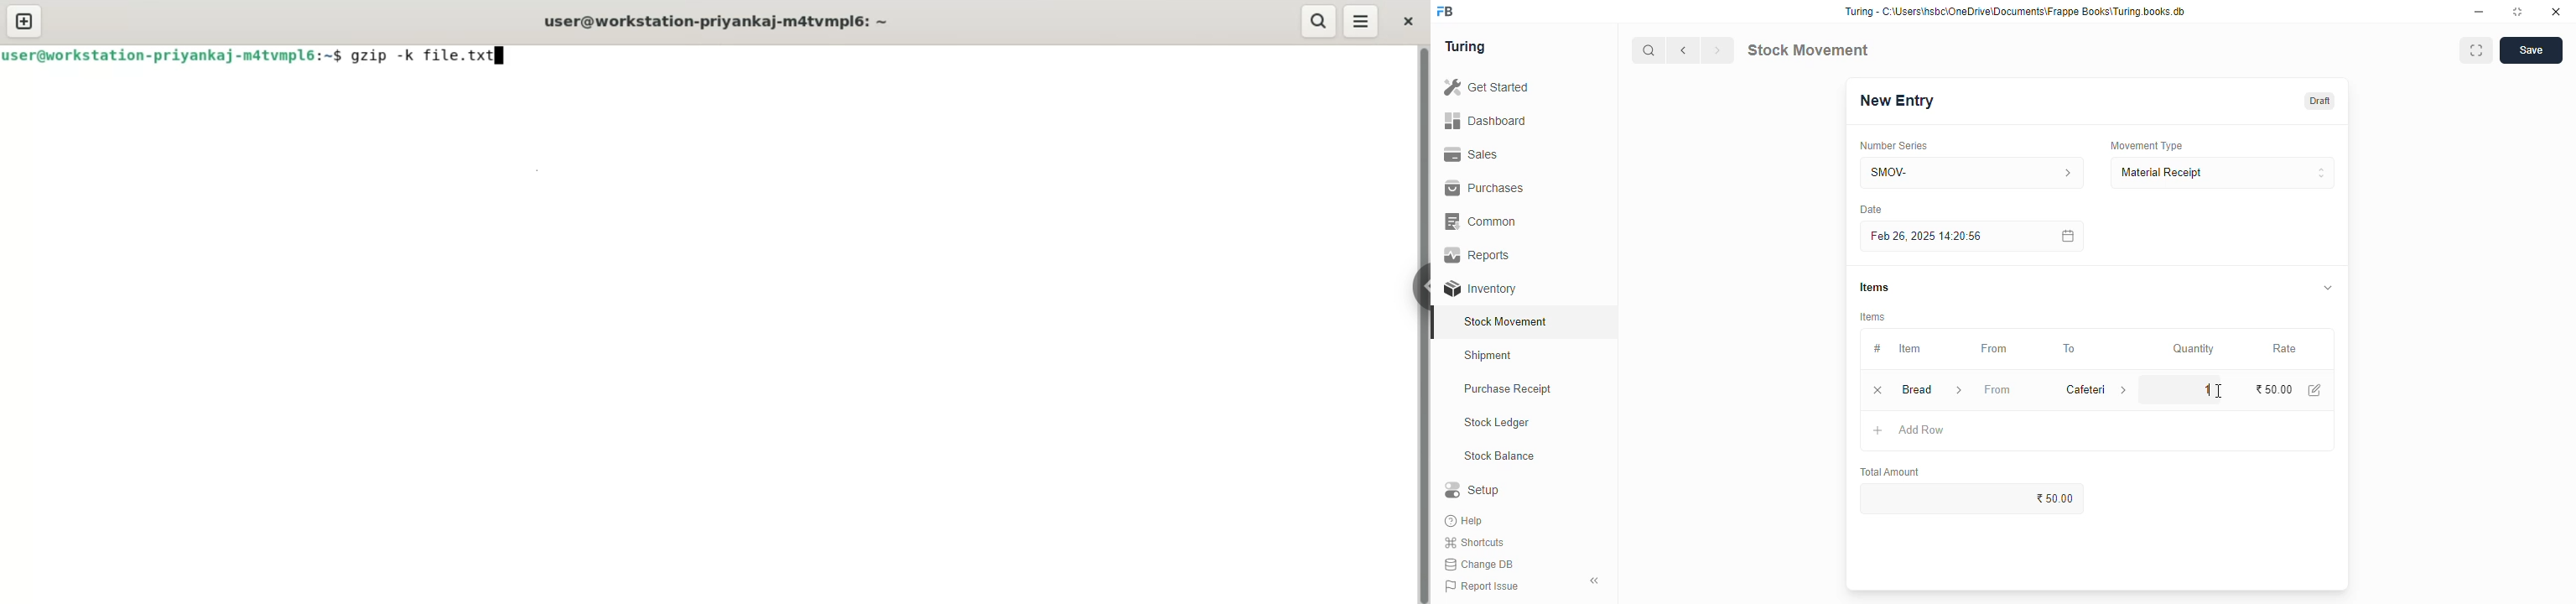 The height and width of the screenshot is (616, 2576). Describe the element at coordinates (2285, 349) in the screenshot. I see `rate` at that location.